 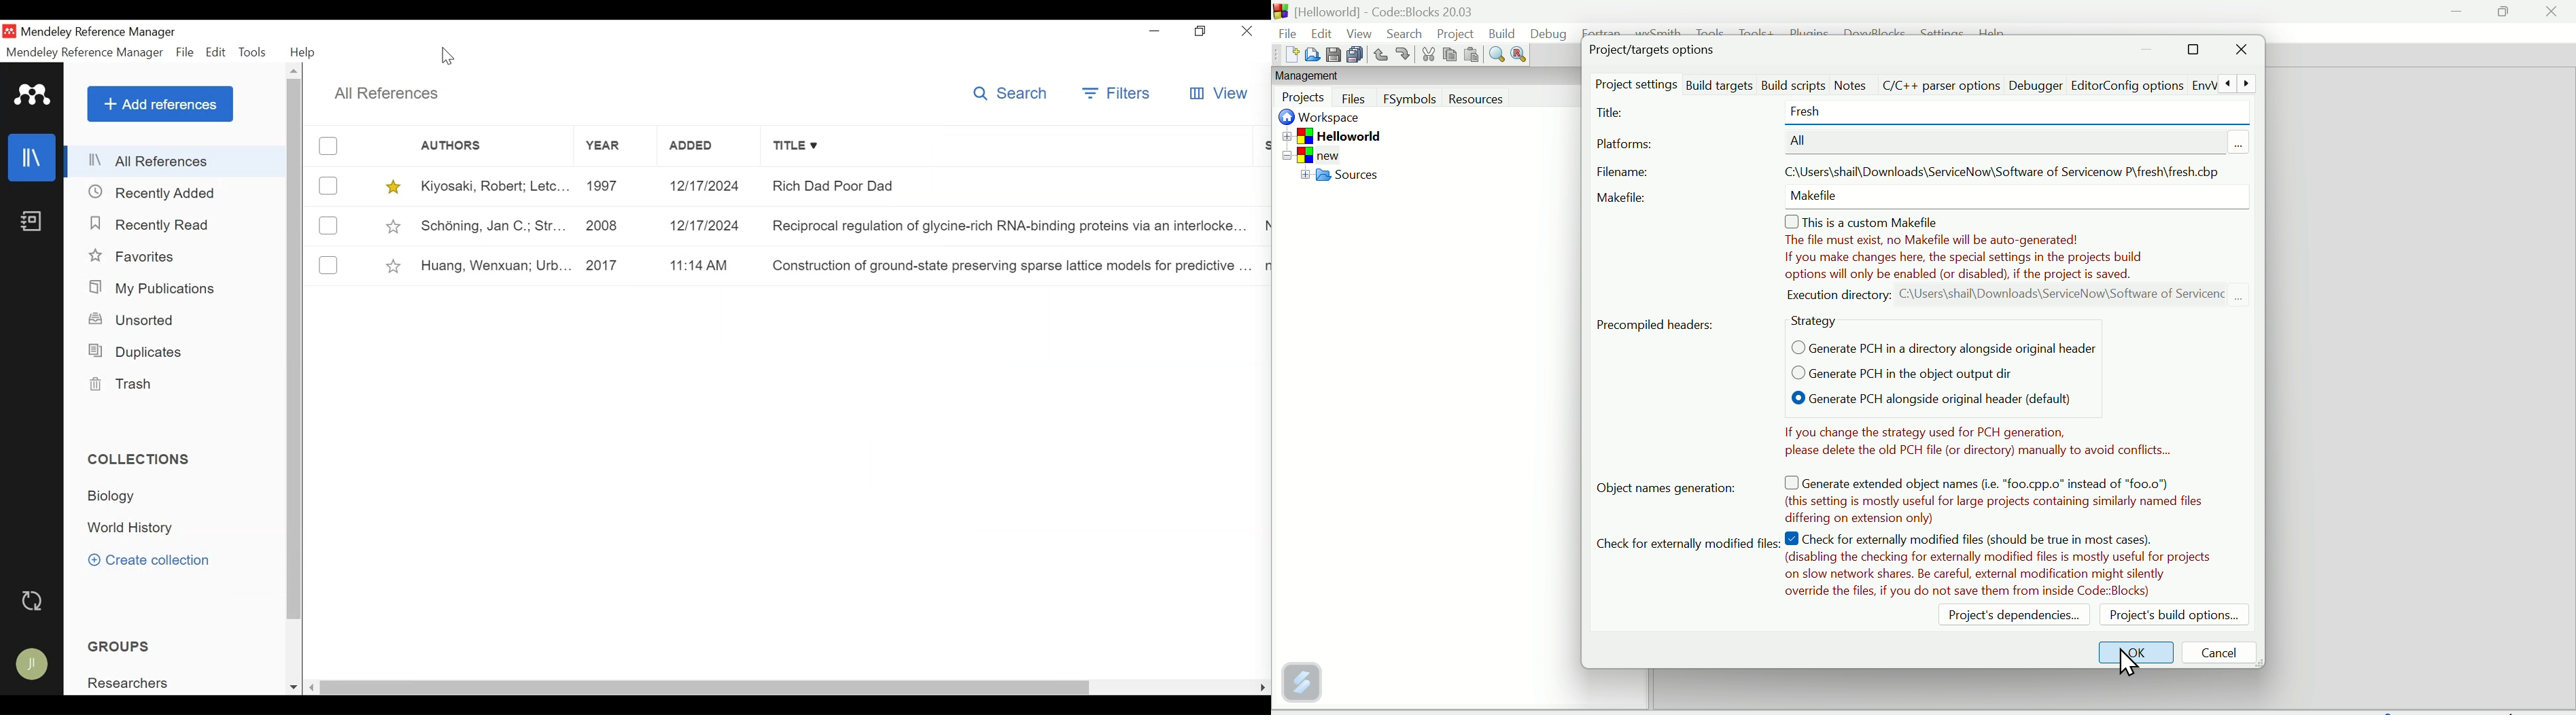 What do you see at coordinates (152, 287) in the screenshot?
I see `My Publications` at bounding box center [152, 287].